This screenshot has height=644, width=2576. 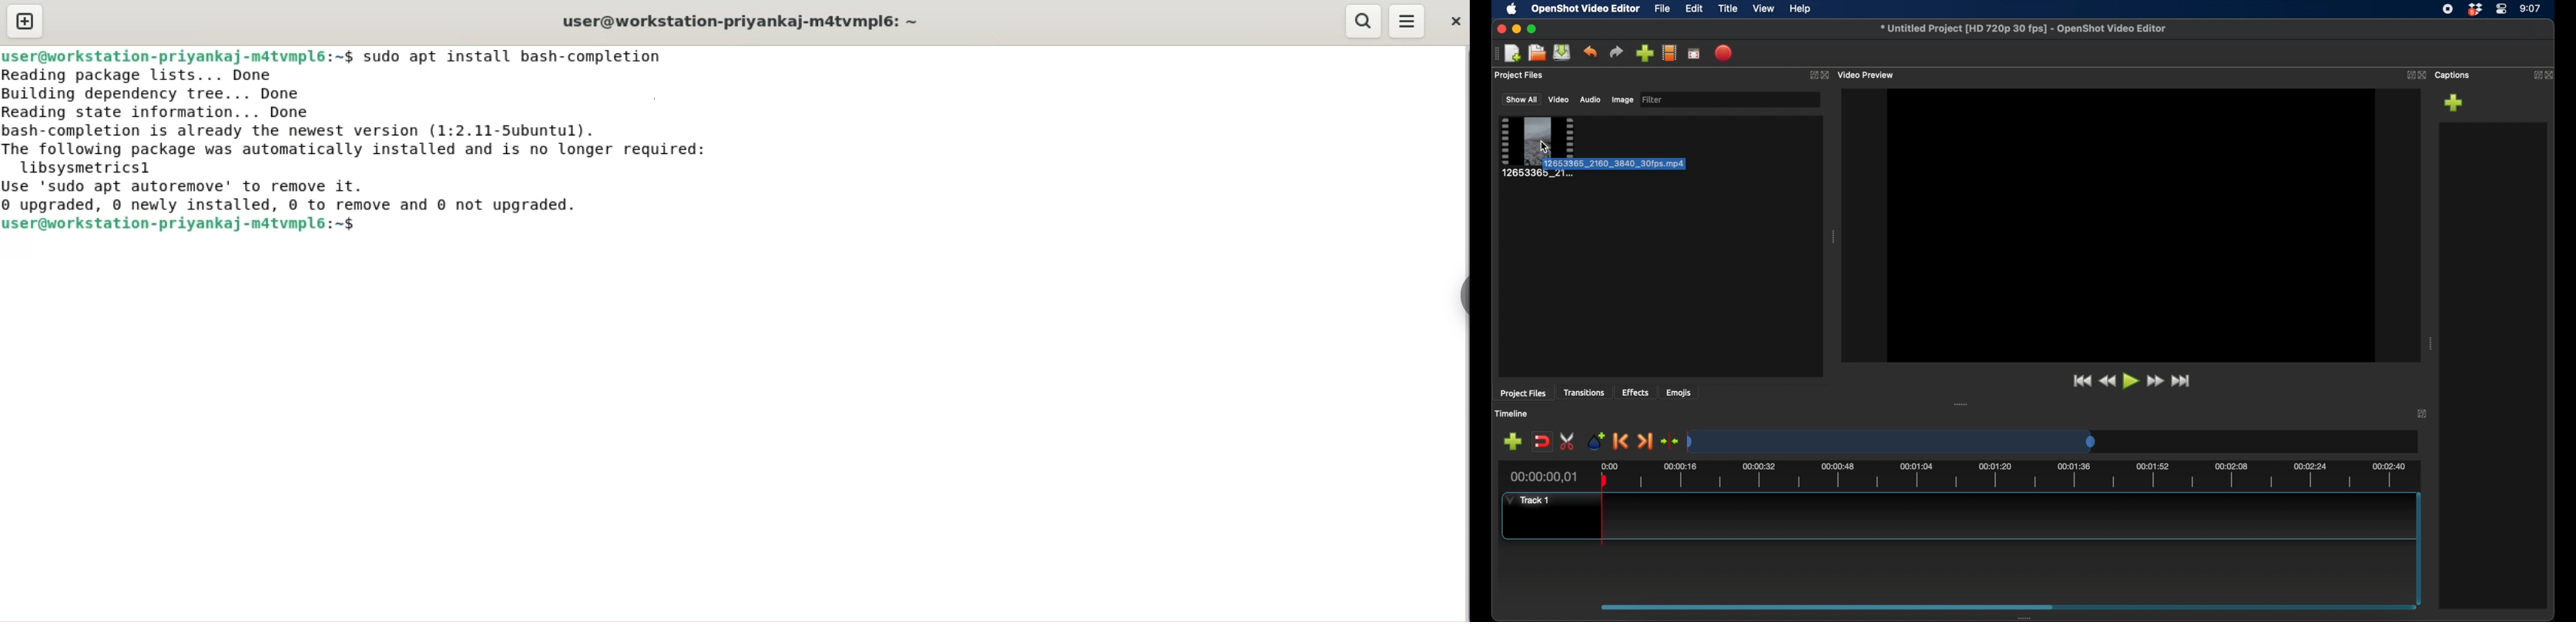 I want to click on project files, so click(x=1520, y=75).